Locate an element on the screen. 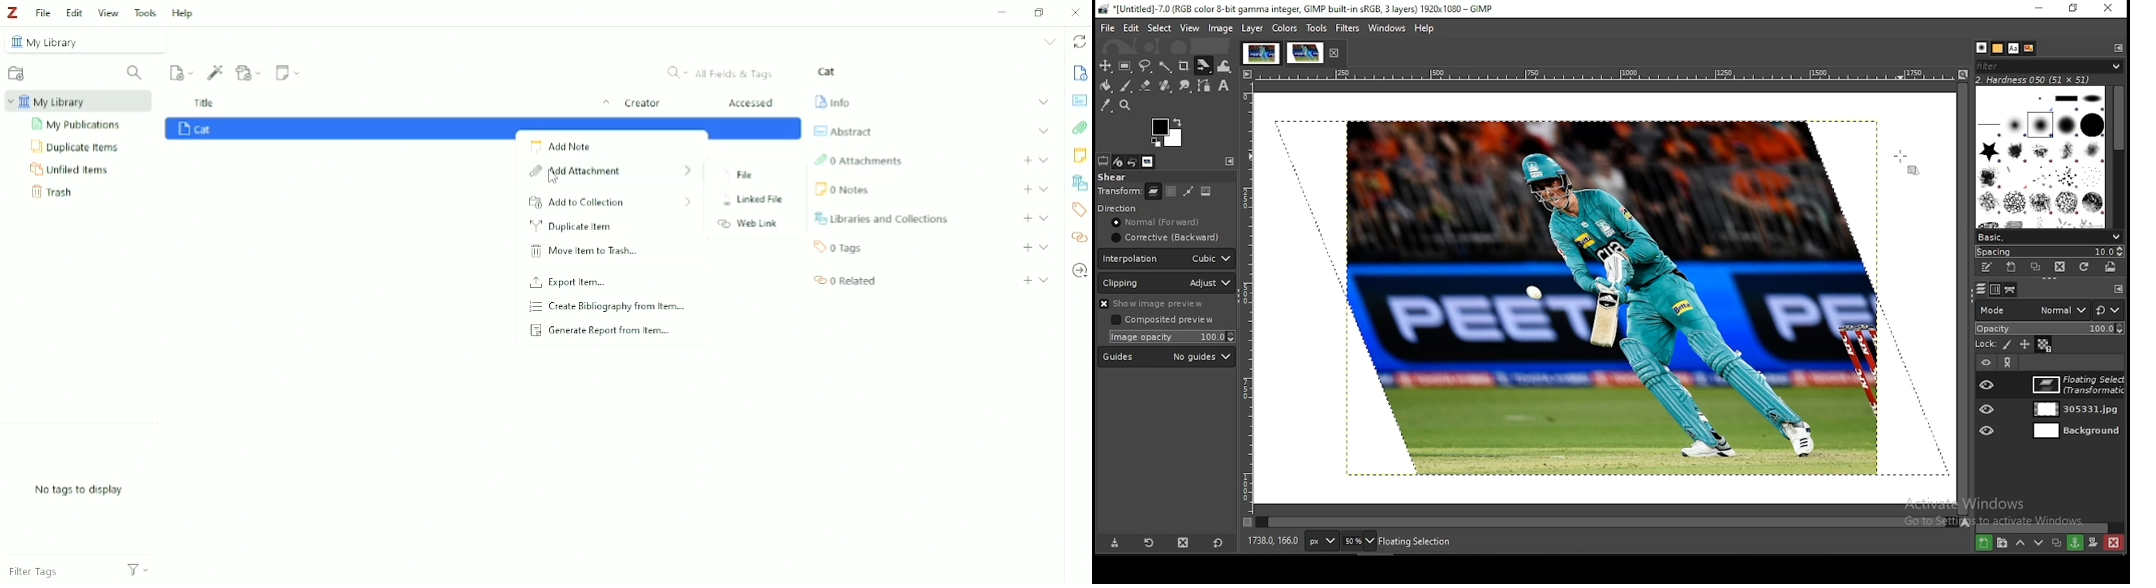 Image resolution: width=2156 pixels, height=588 pixels. lock alpha channel is located at coordinates (2044, 346).